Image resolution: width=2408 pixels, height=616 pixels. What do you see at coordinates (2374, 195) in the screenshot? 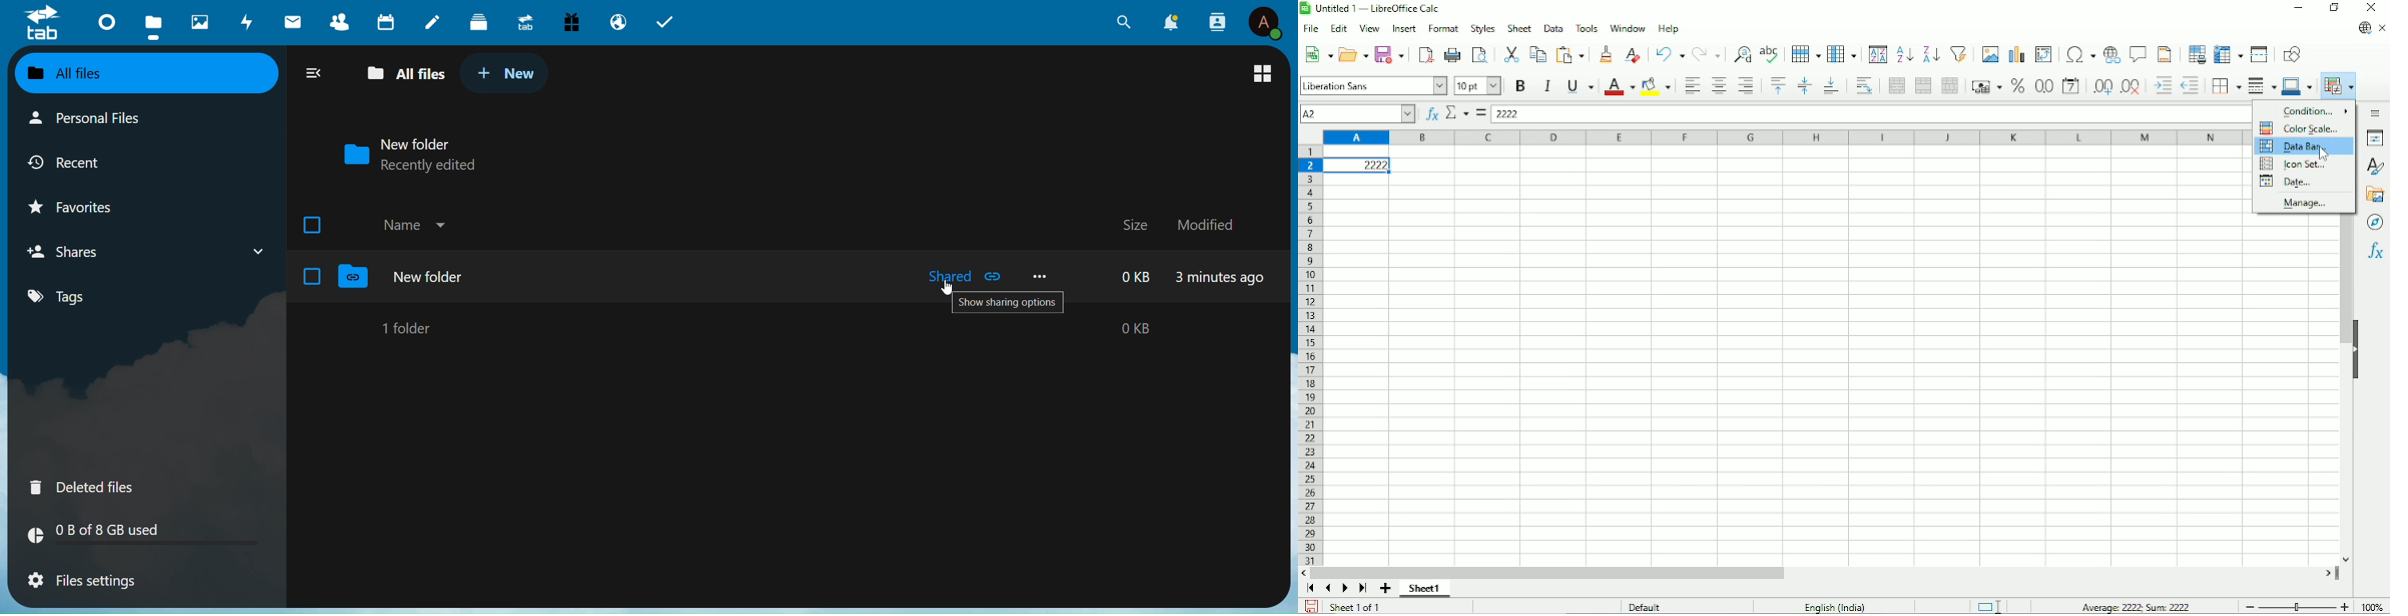
I see `Gallery` at bounding box center [2374, 195].